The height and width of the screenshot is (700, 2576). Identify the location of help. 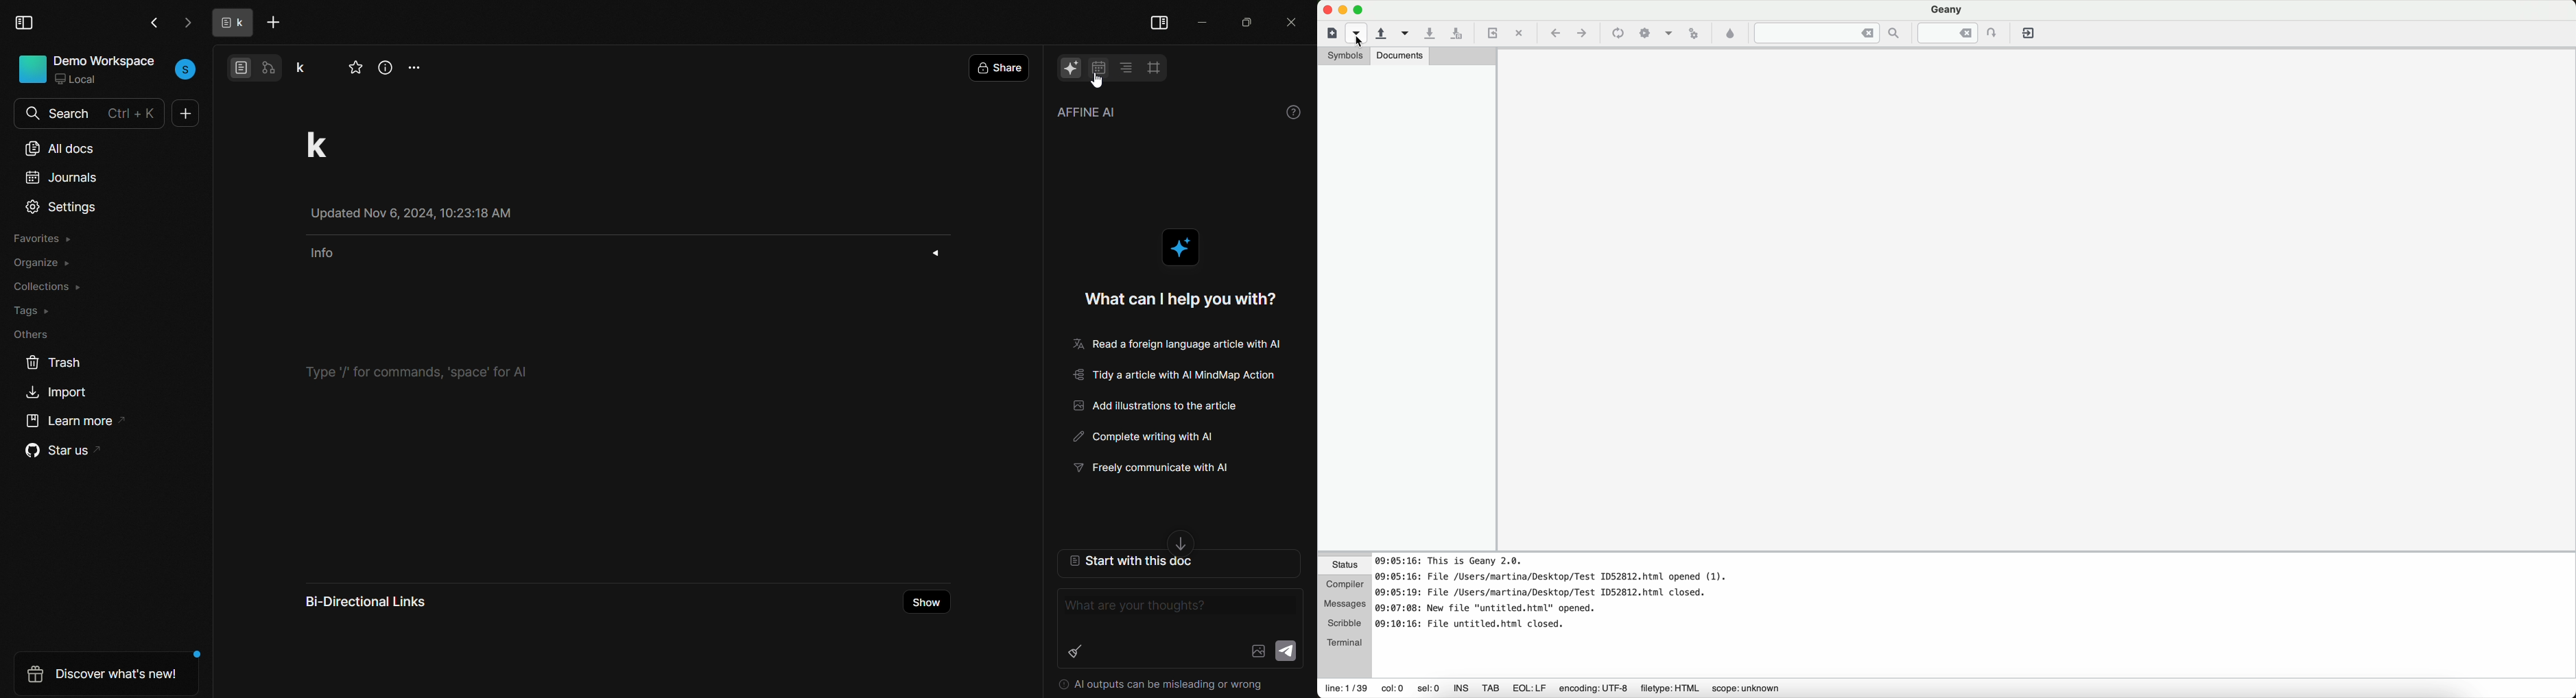
(1294, 112).